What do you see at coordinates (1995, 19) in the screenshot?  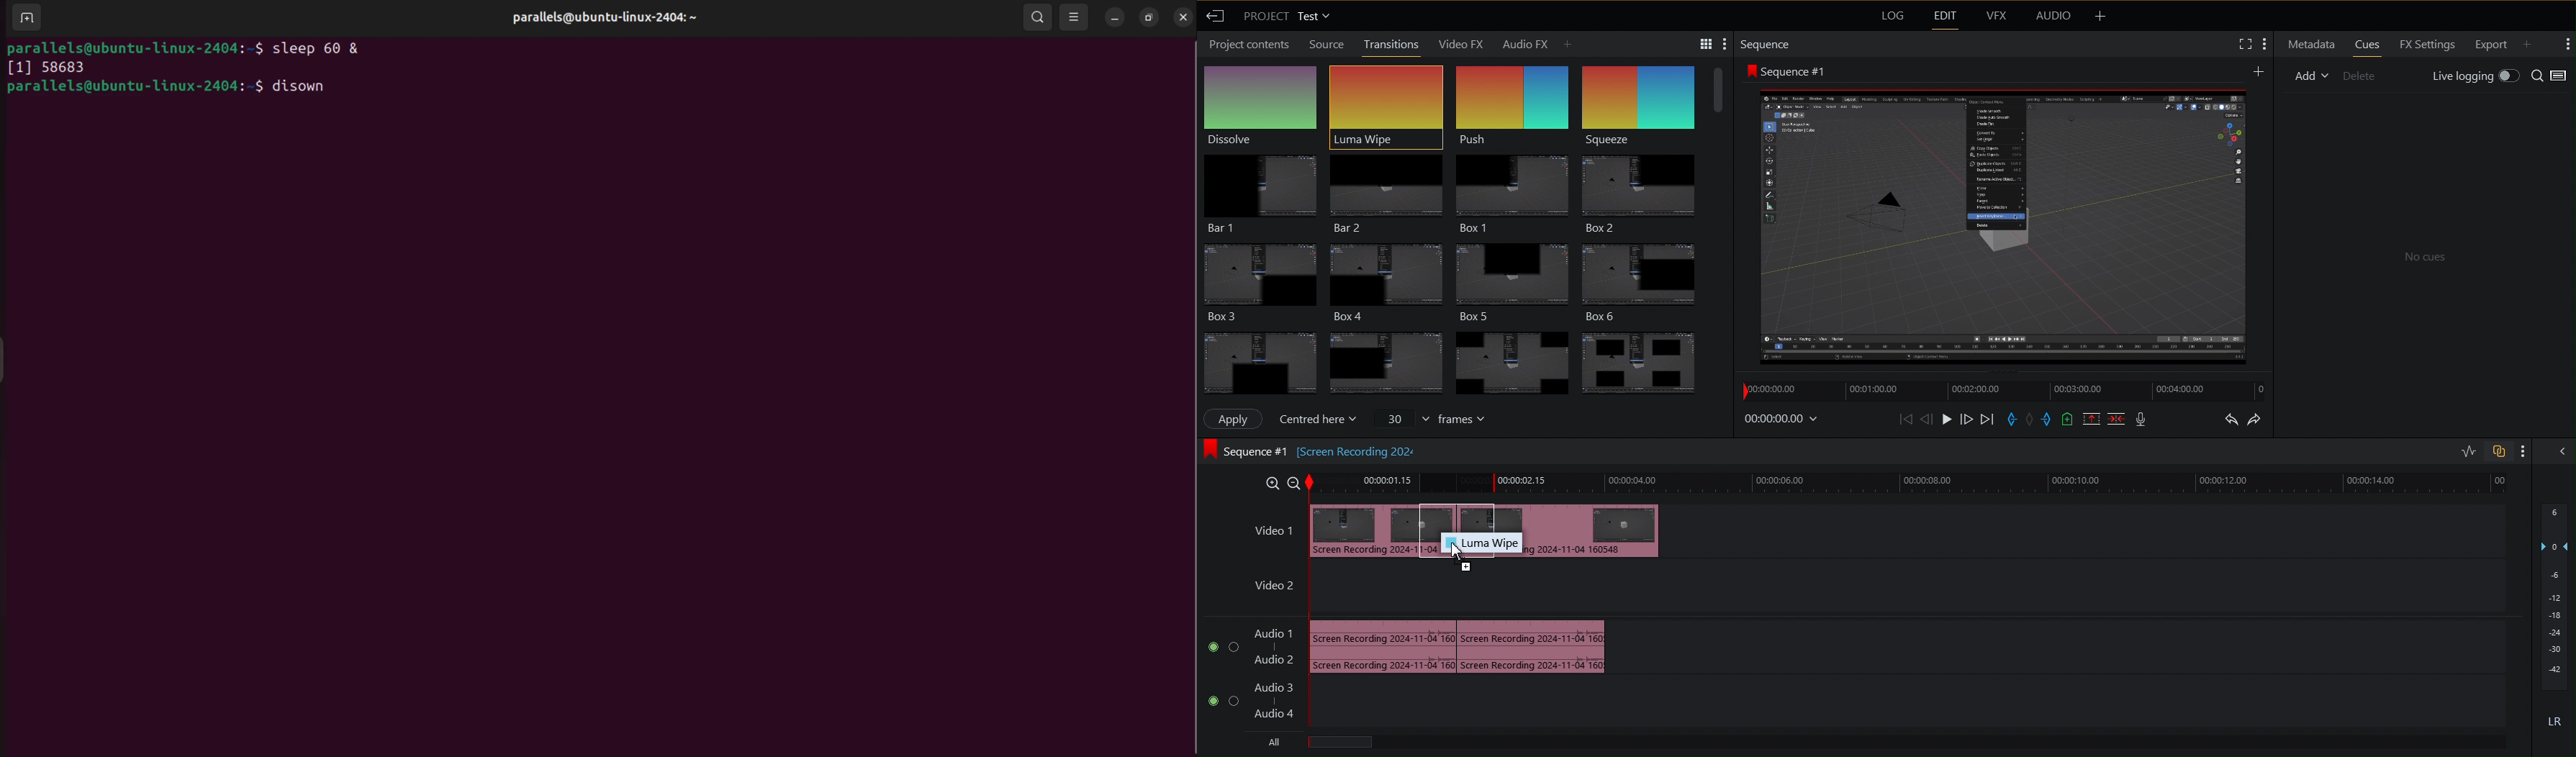 I see `VFX` at bounding box center [1995, 19].